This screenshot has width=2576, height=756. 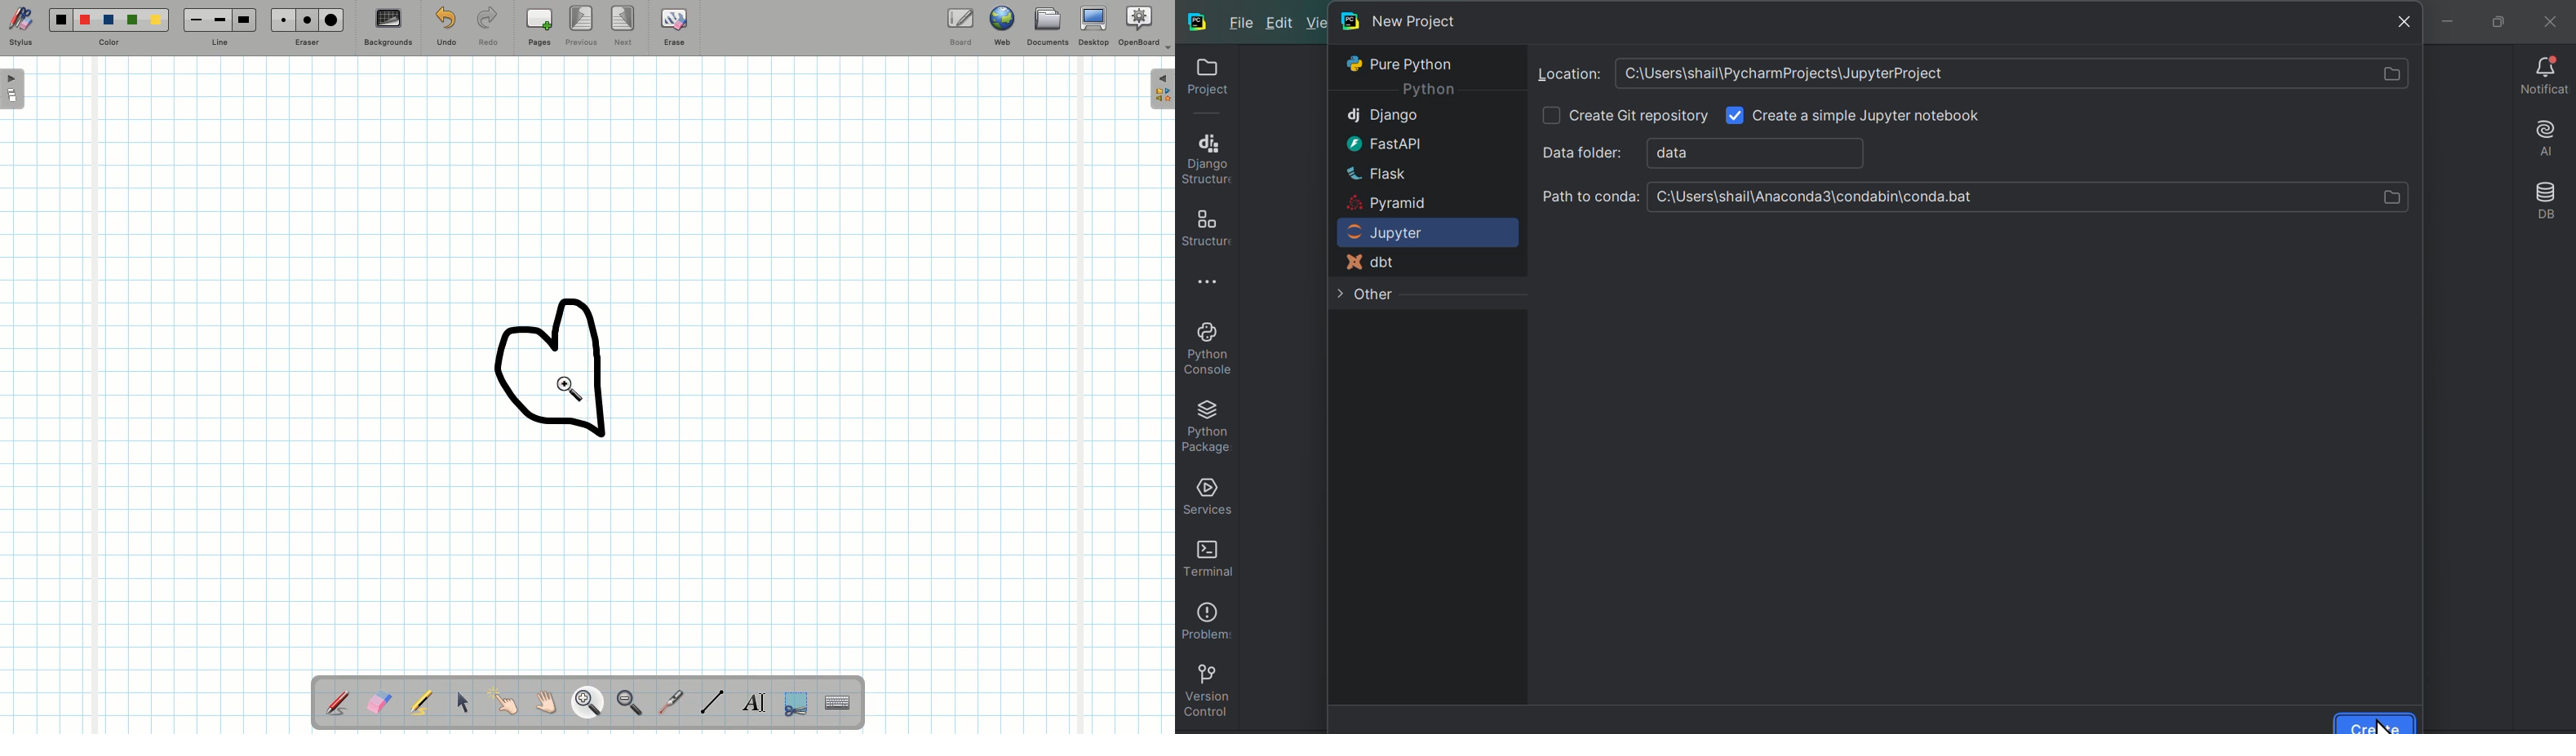 I want to click on Location, so click(x=1971, y=74).